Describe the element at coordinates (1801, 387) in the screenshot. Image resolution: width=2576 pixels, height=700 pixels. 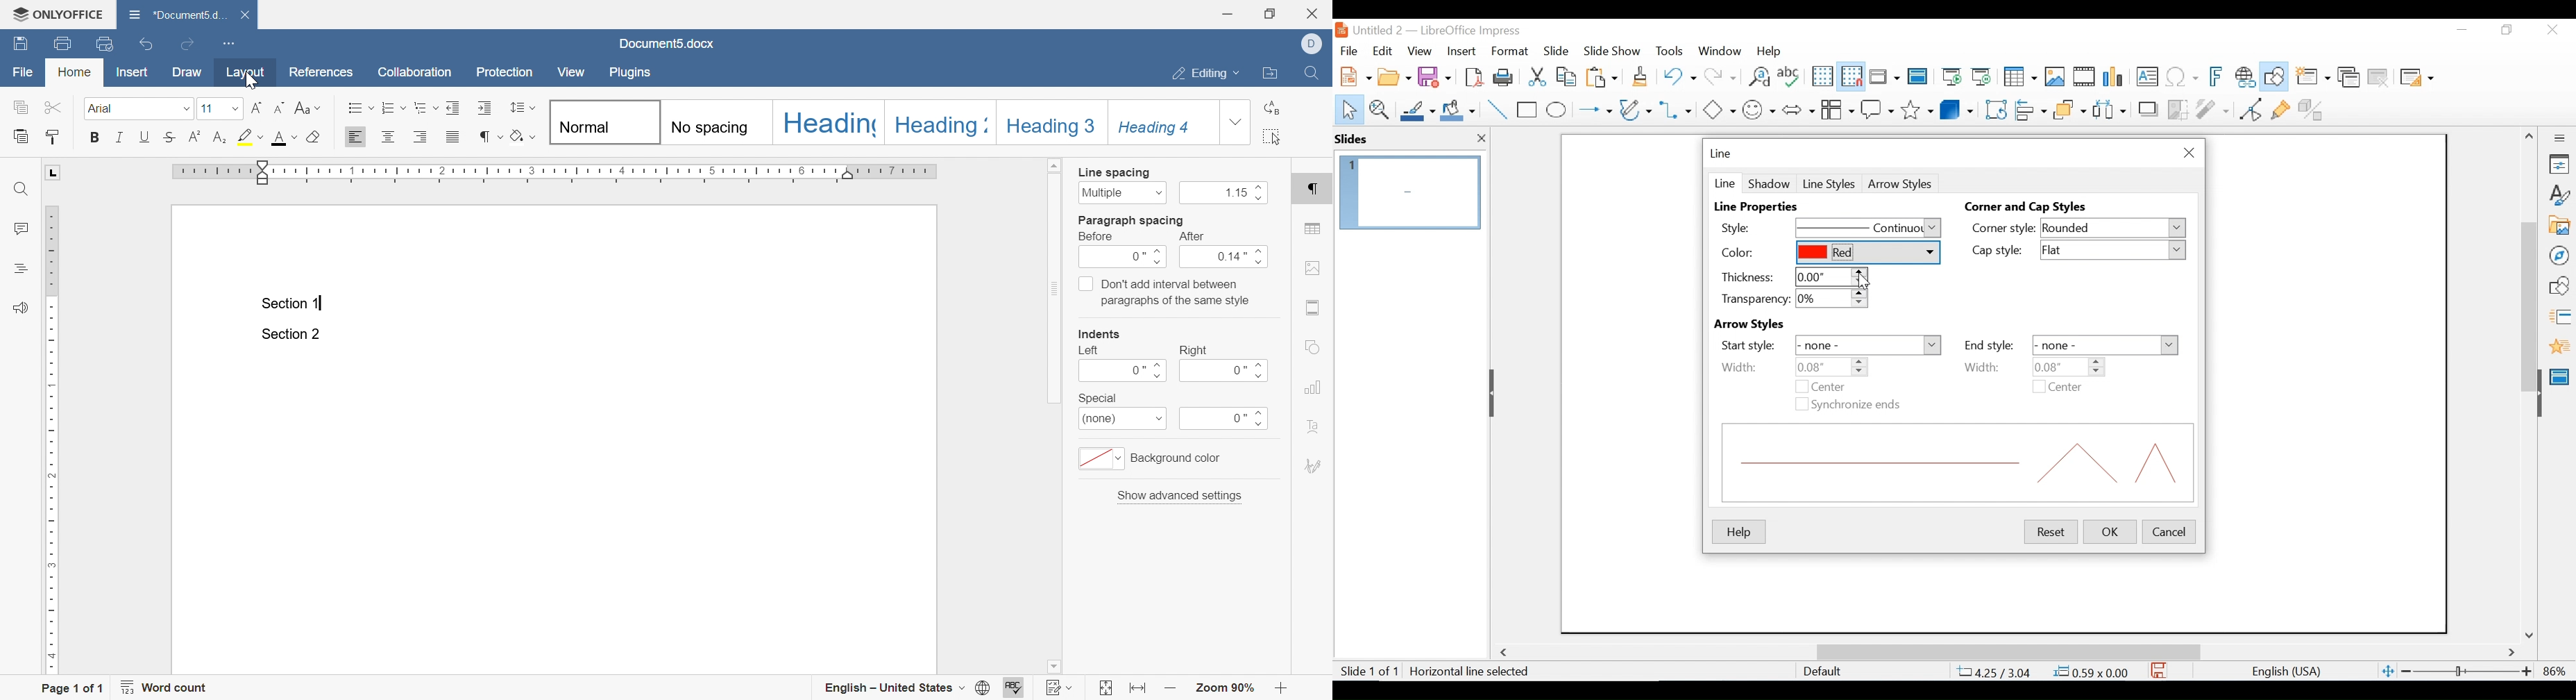
I see `checkbox` at that location.